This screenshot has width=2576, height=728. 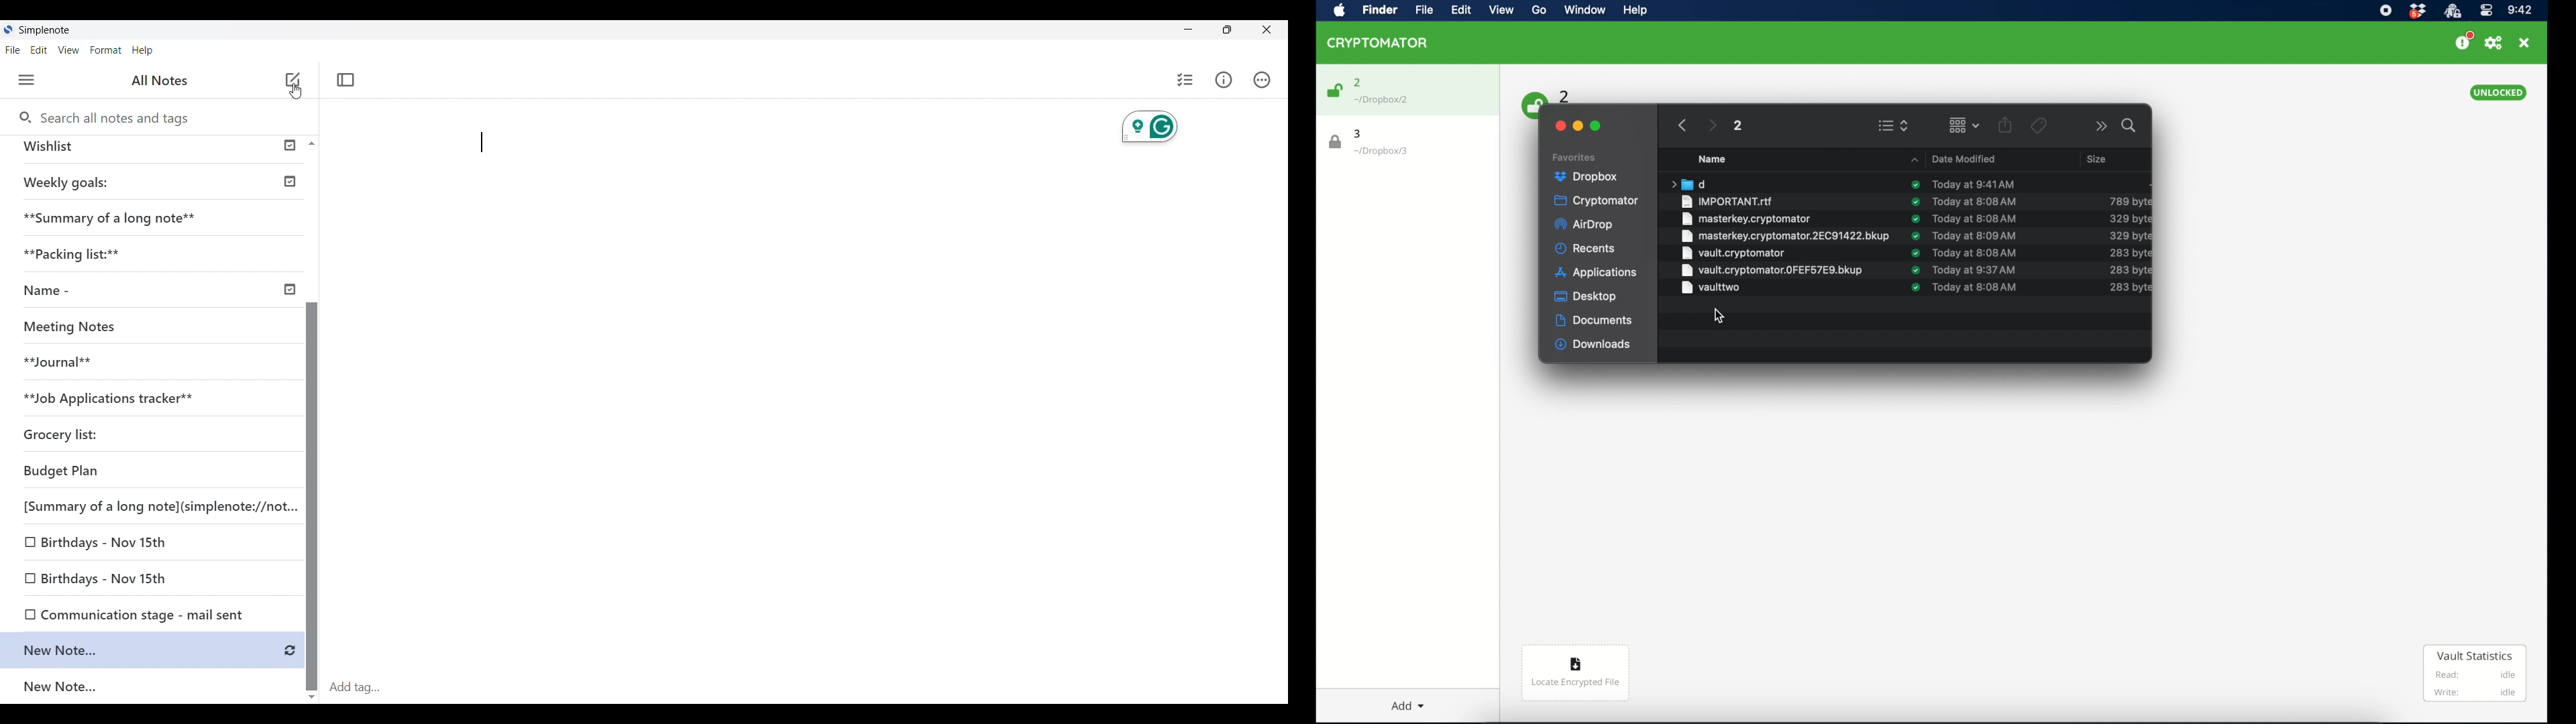 What do you see at coordinates (109, 398) in the screenshot?
I see `**Job Applications tracker**` at bounding box center [109, 398].